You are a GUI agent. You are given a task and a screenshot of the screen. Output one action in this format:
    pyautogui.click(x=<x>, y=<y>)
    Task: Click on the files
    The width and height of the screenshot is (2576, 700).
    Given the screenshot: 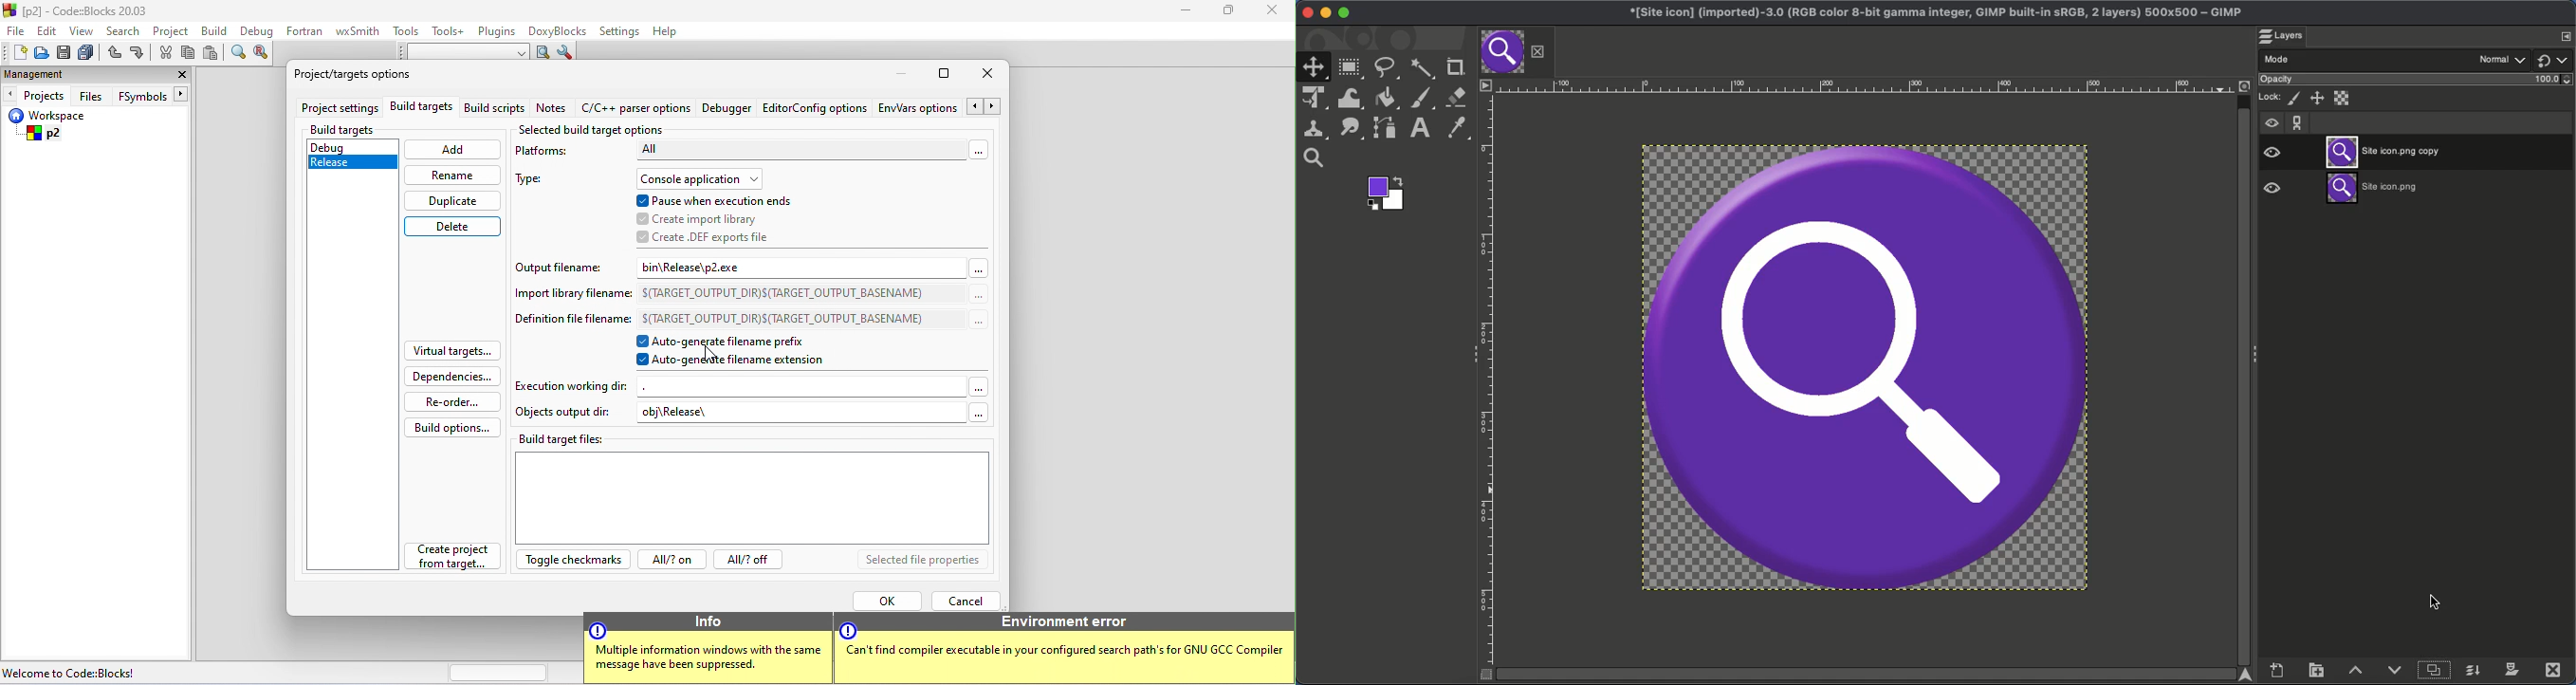 What is the action you would take?
    pyautogui.click(x=92, y=95)
    